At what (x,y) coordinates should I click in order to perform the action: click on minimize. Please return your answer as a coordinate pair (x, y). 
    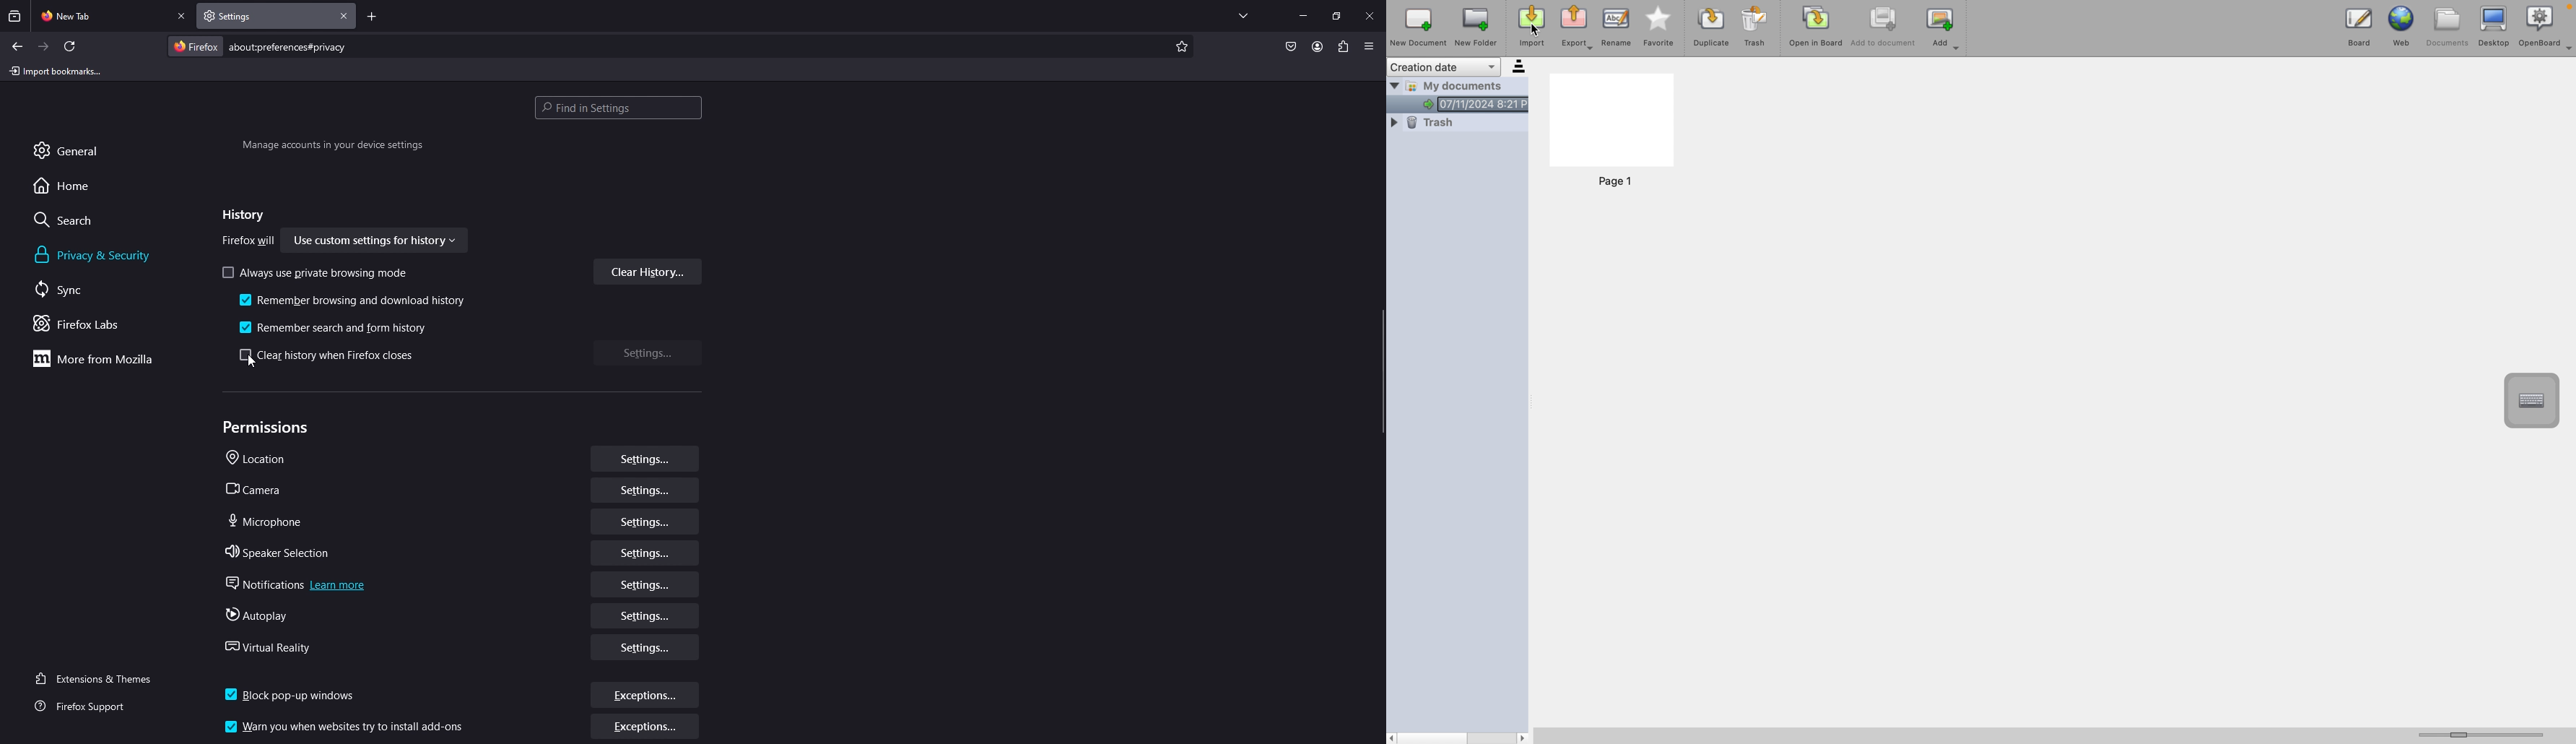
    Looking at the image, I should click on (1303, 14).